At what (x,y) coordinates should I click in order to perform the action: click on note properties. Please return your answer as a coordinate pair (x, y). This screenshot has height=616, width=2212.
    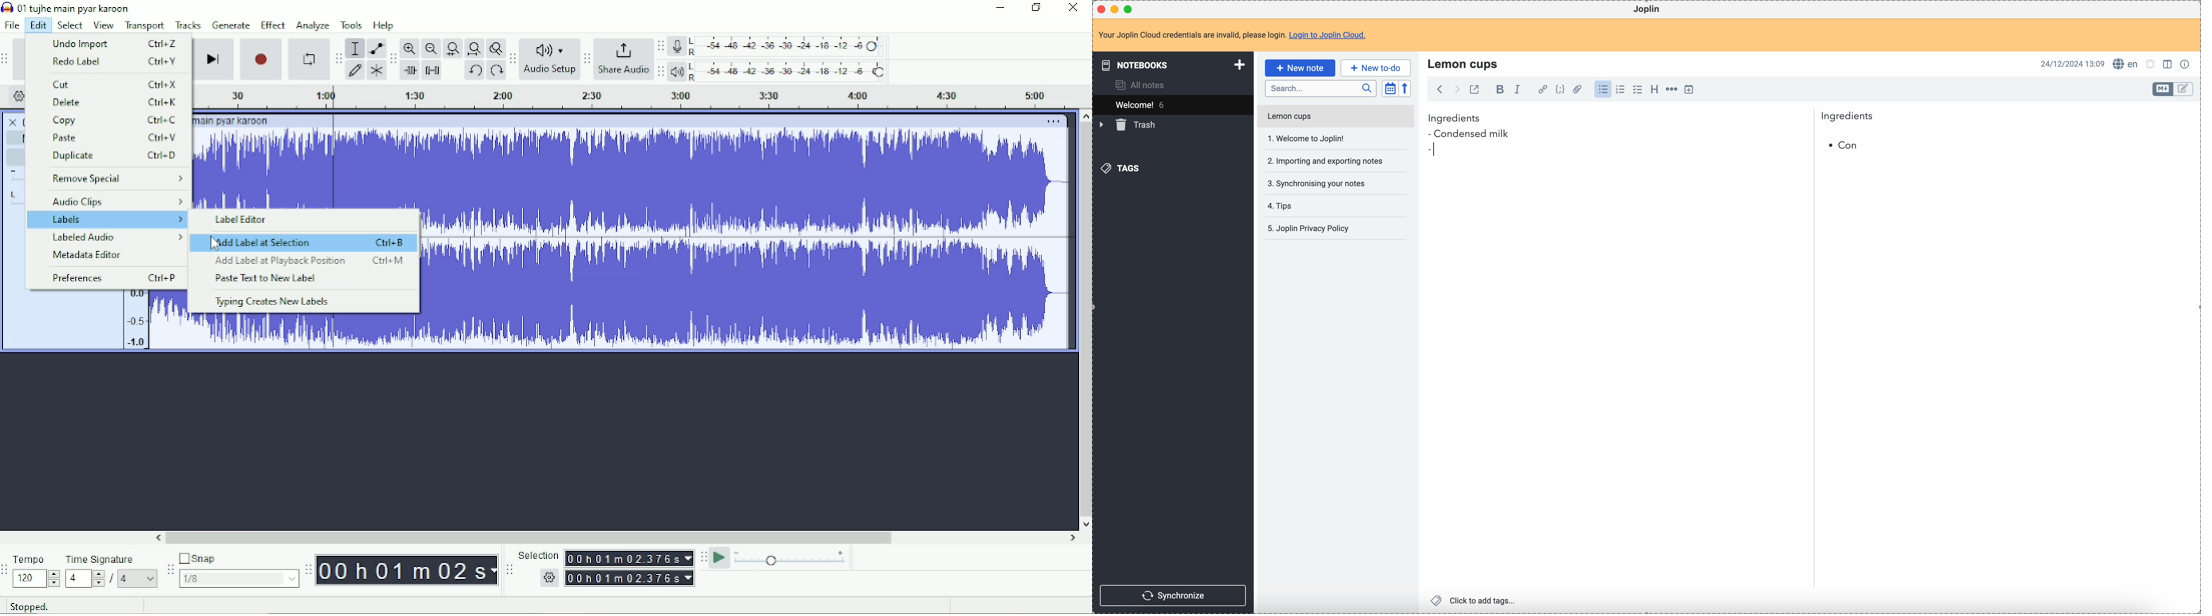
    Looking at the image, I should click on (2187, 63).